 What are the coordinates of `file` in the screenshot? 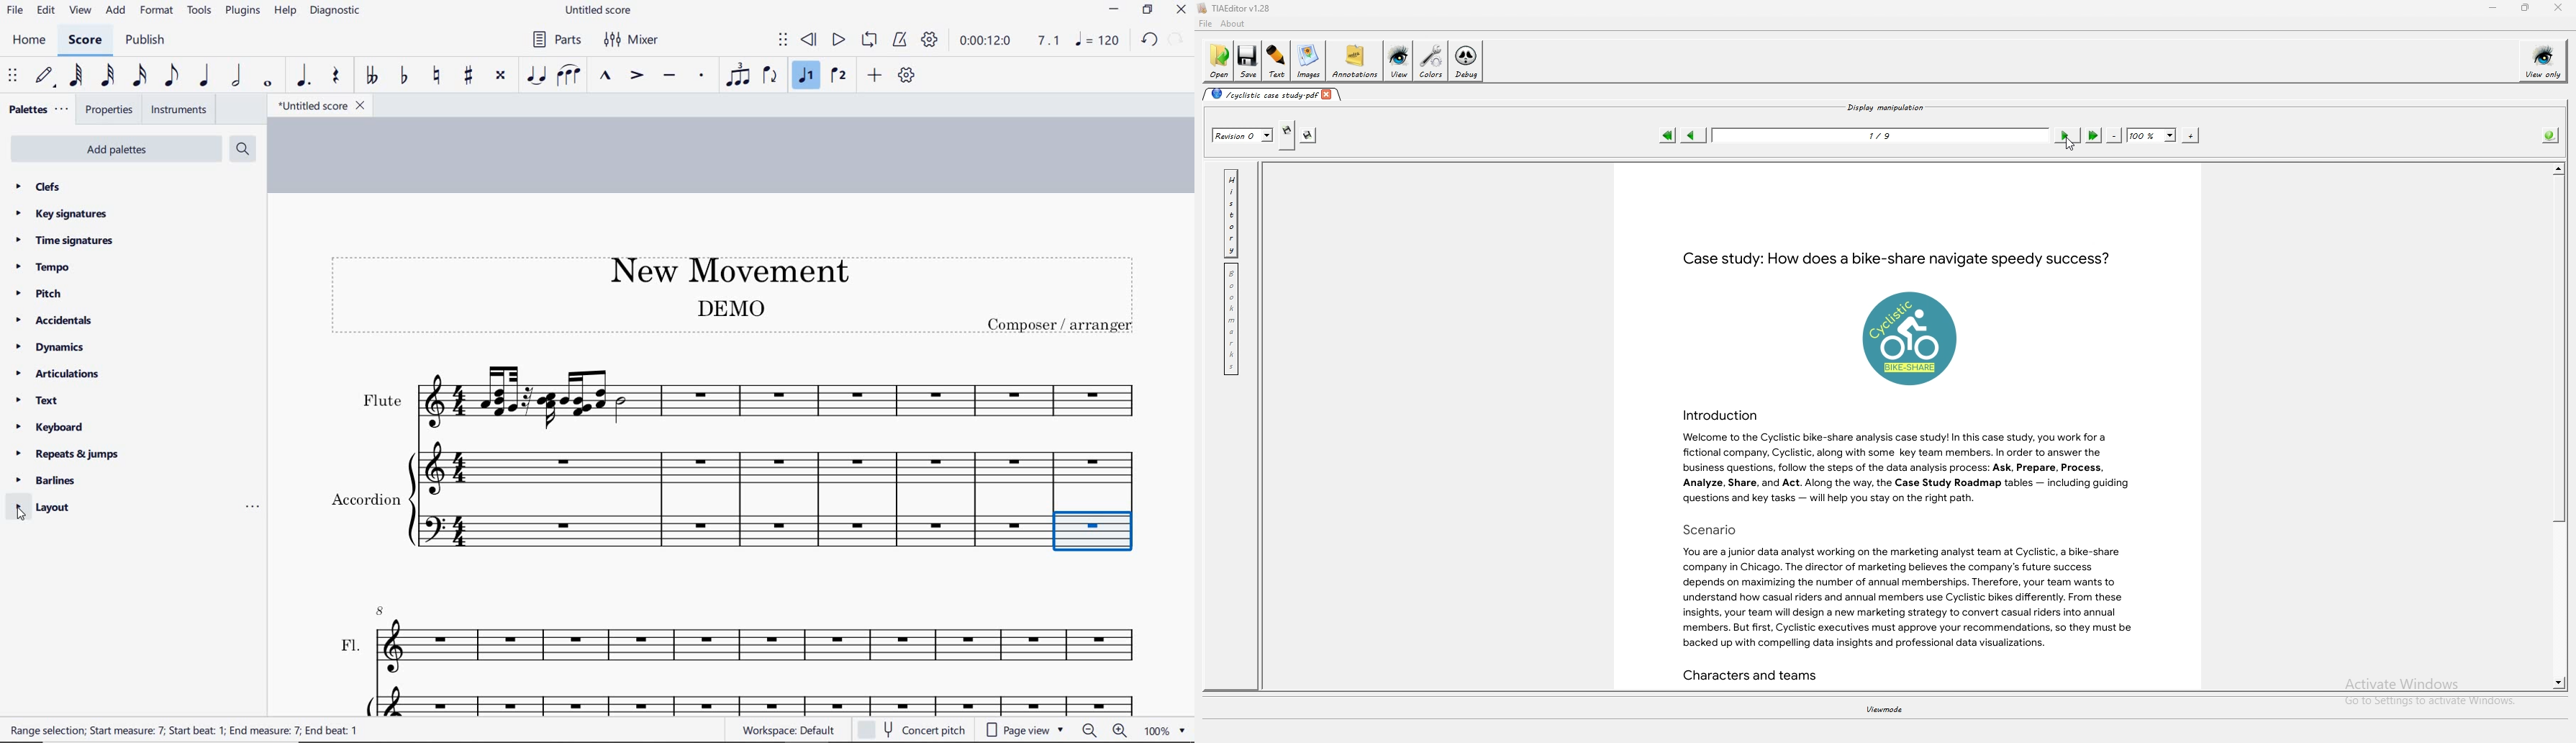 It's located at (14, 13).